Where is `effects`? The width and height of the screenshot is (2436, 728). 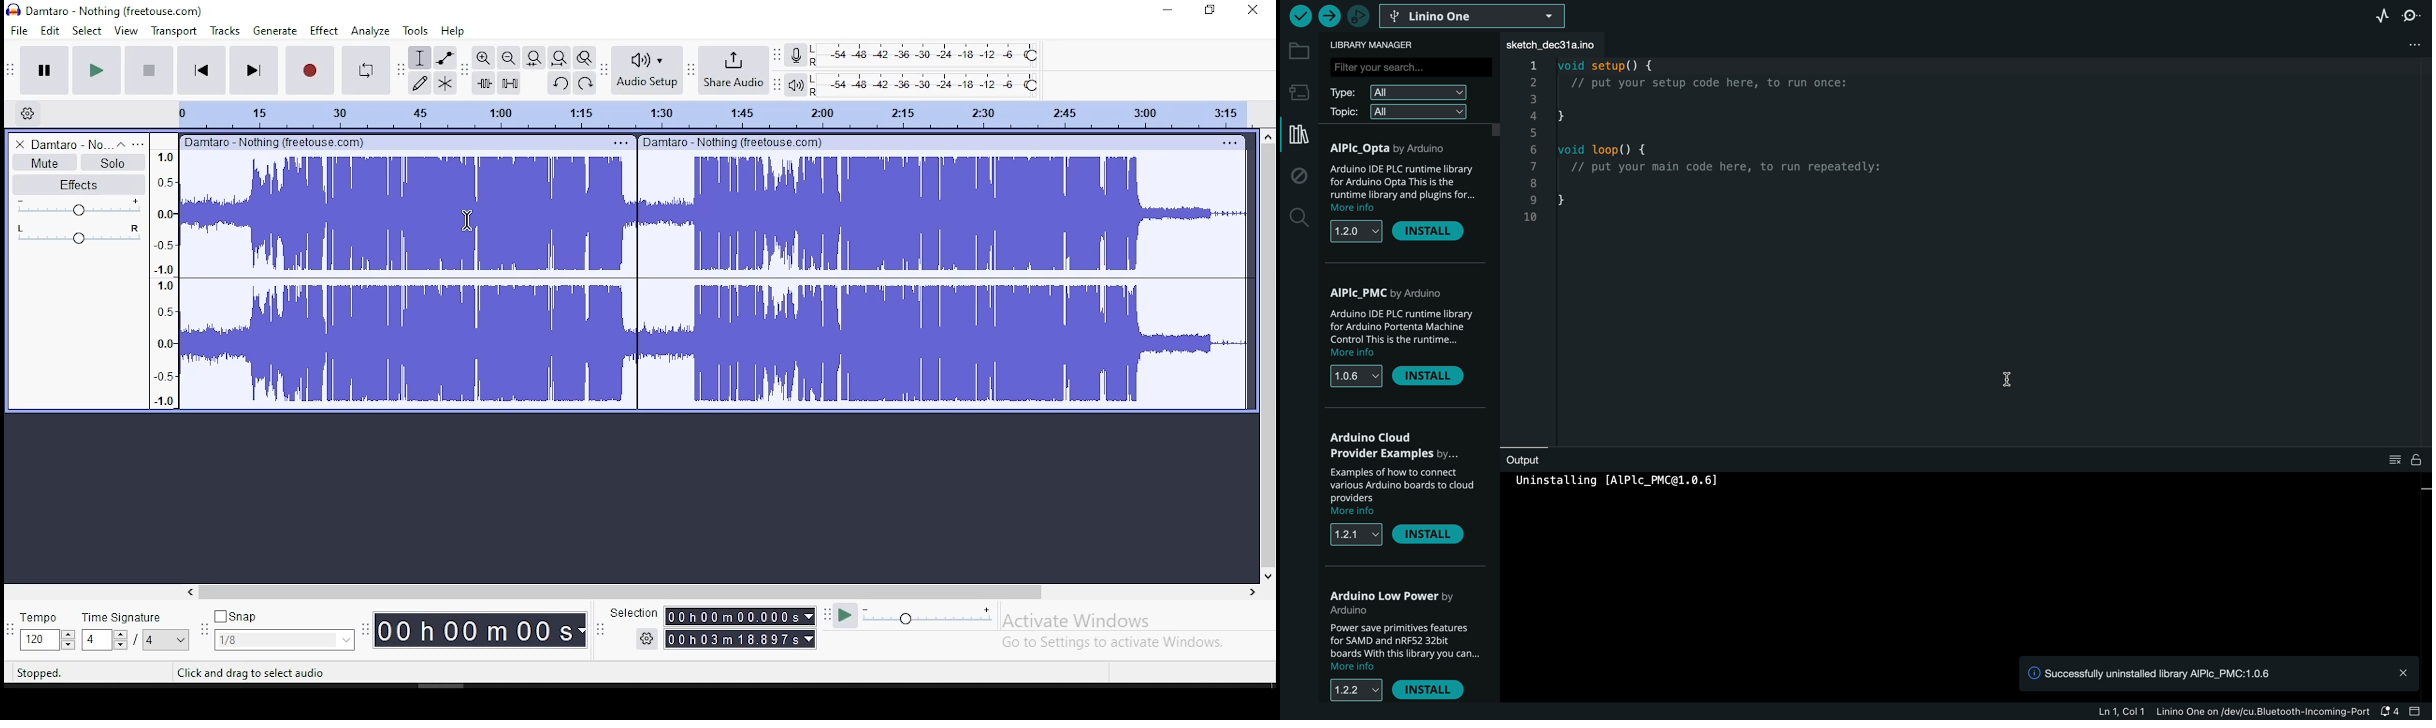 effects is located at coordinates (78, 185).